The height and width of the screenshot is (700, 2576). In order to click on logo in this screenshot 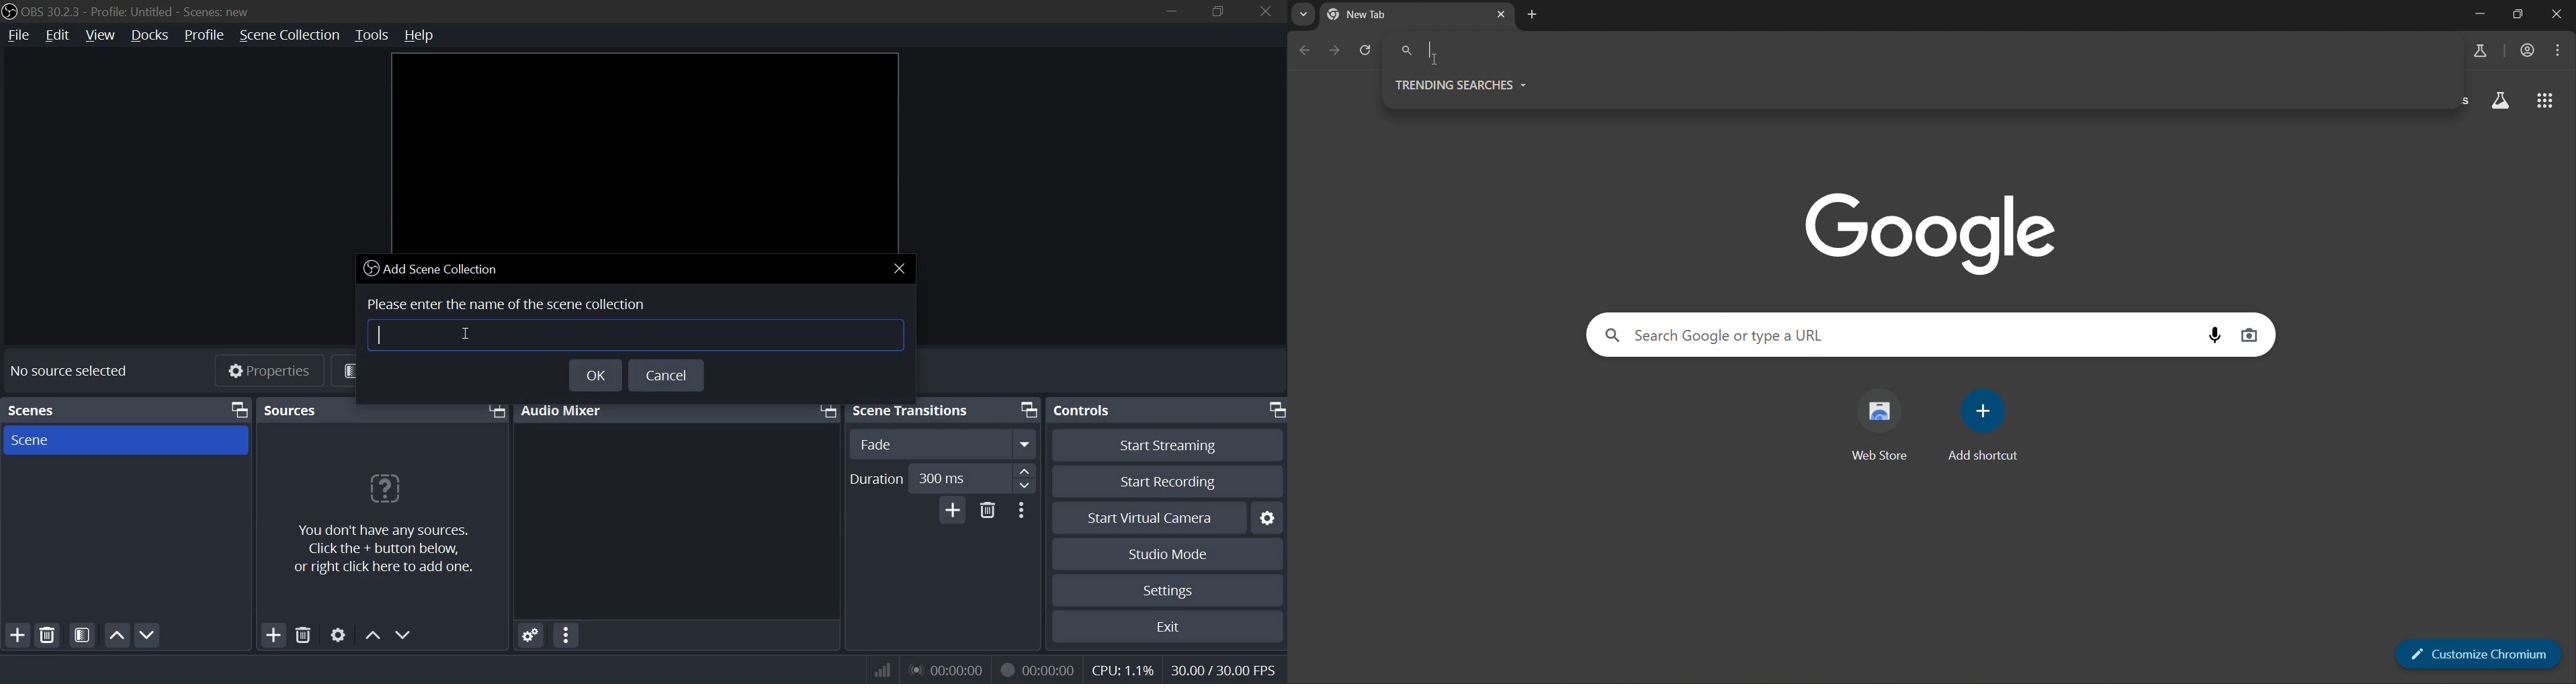, I will do `click(9, 10)`.